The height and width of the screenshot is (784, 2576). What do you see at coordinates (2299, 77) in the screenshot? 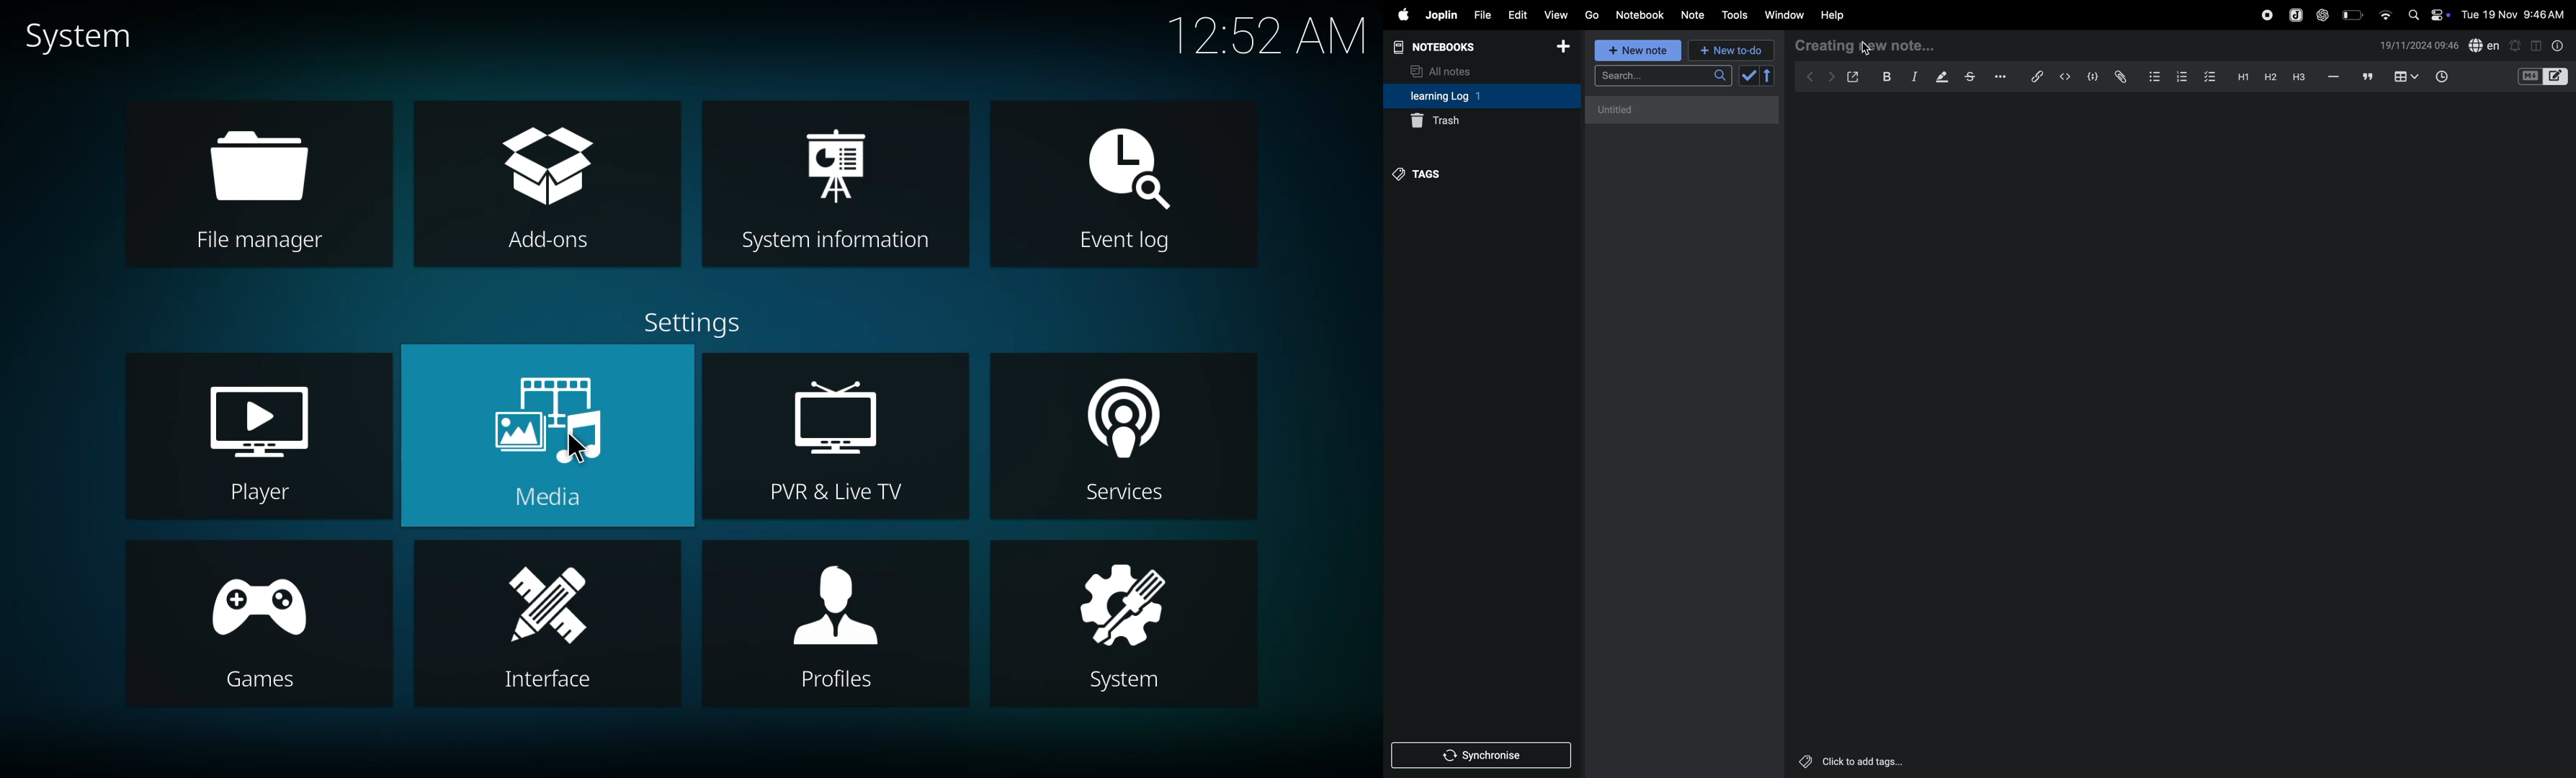
I see `heading 3` at bounding box center [2299, 77].